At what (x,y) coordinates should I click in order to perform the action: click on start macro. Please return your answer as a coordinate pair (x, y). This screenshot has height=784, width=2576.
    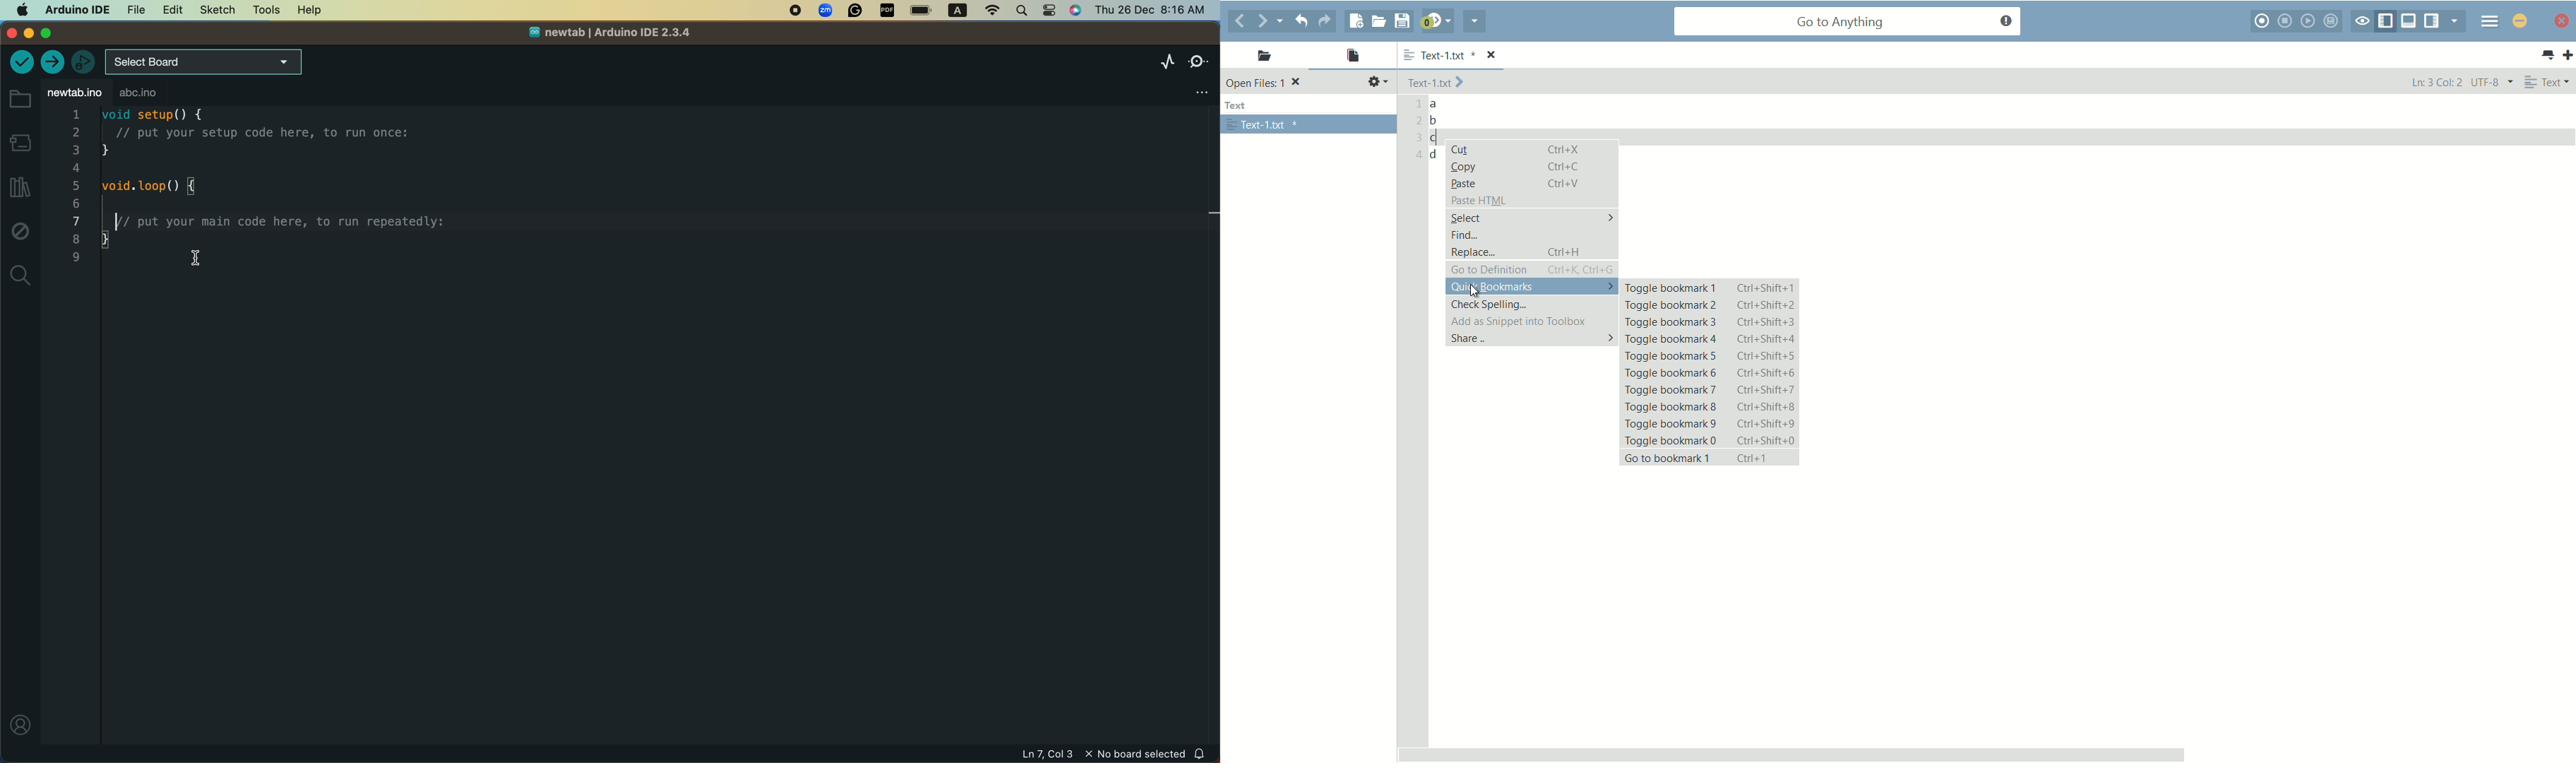
    Looking at the image, I should click on (2264, 22).